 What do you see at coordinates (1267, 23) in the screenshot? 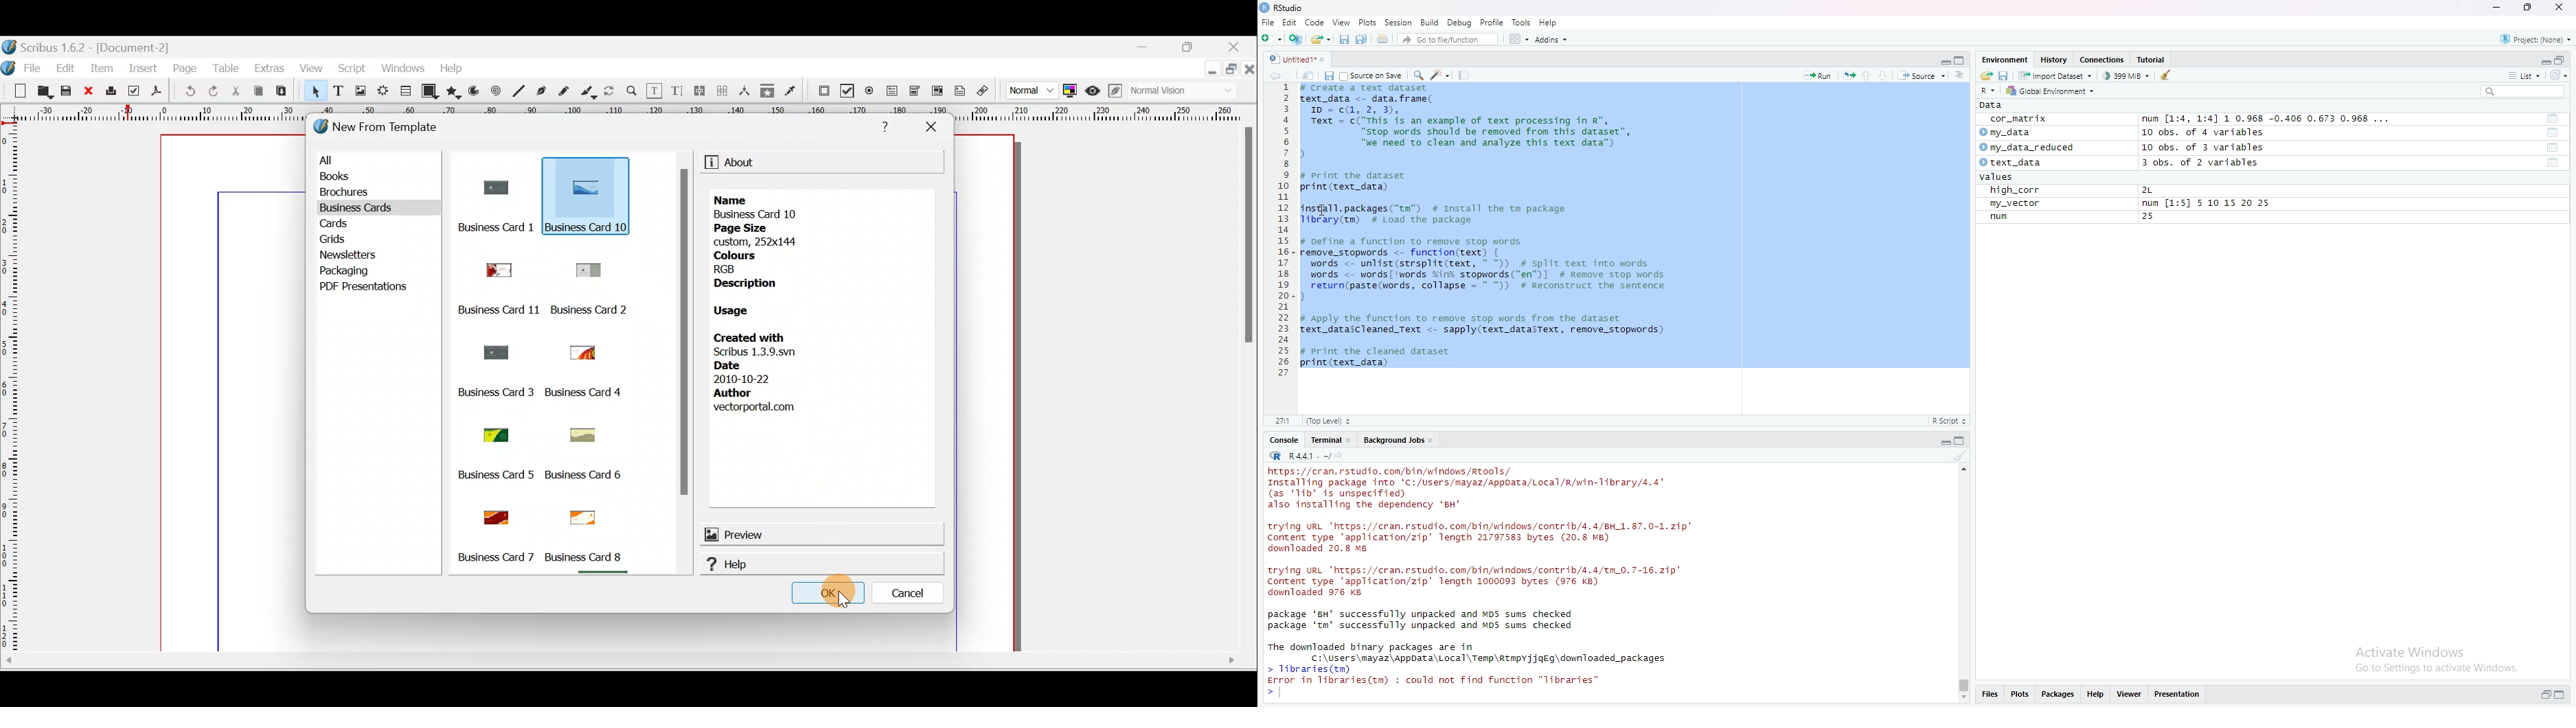
I see `file` at bounding box center [1267, 23].